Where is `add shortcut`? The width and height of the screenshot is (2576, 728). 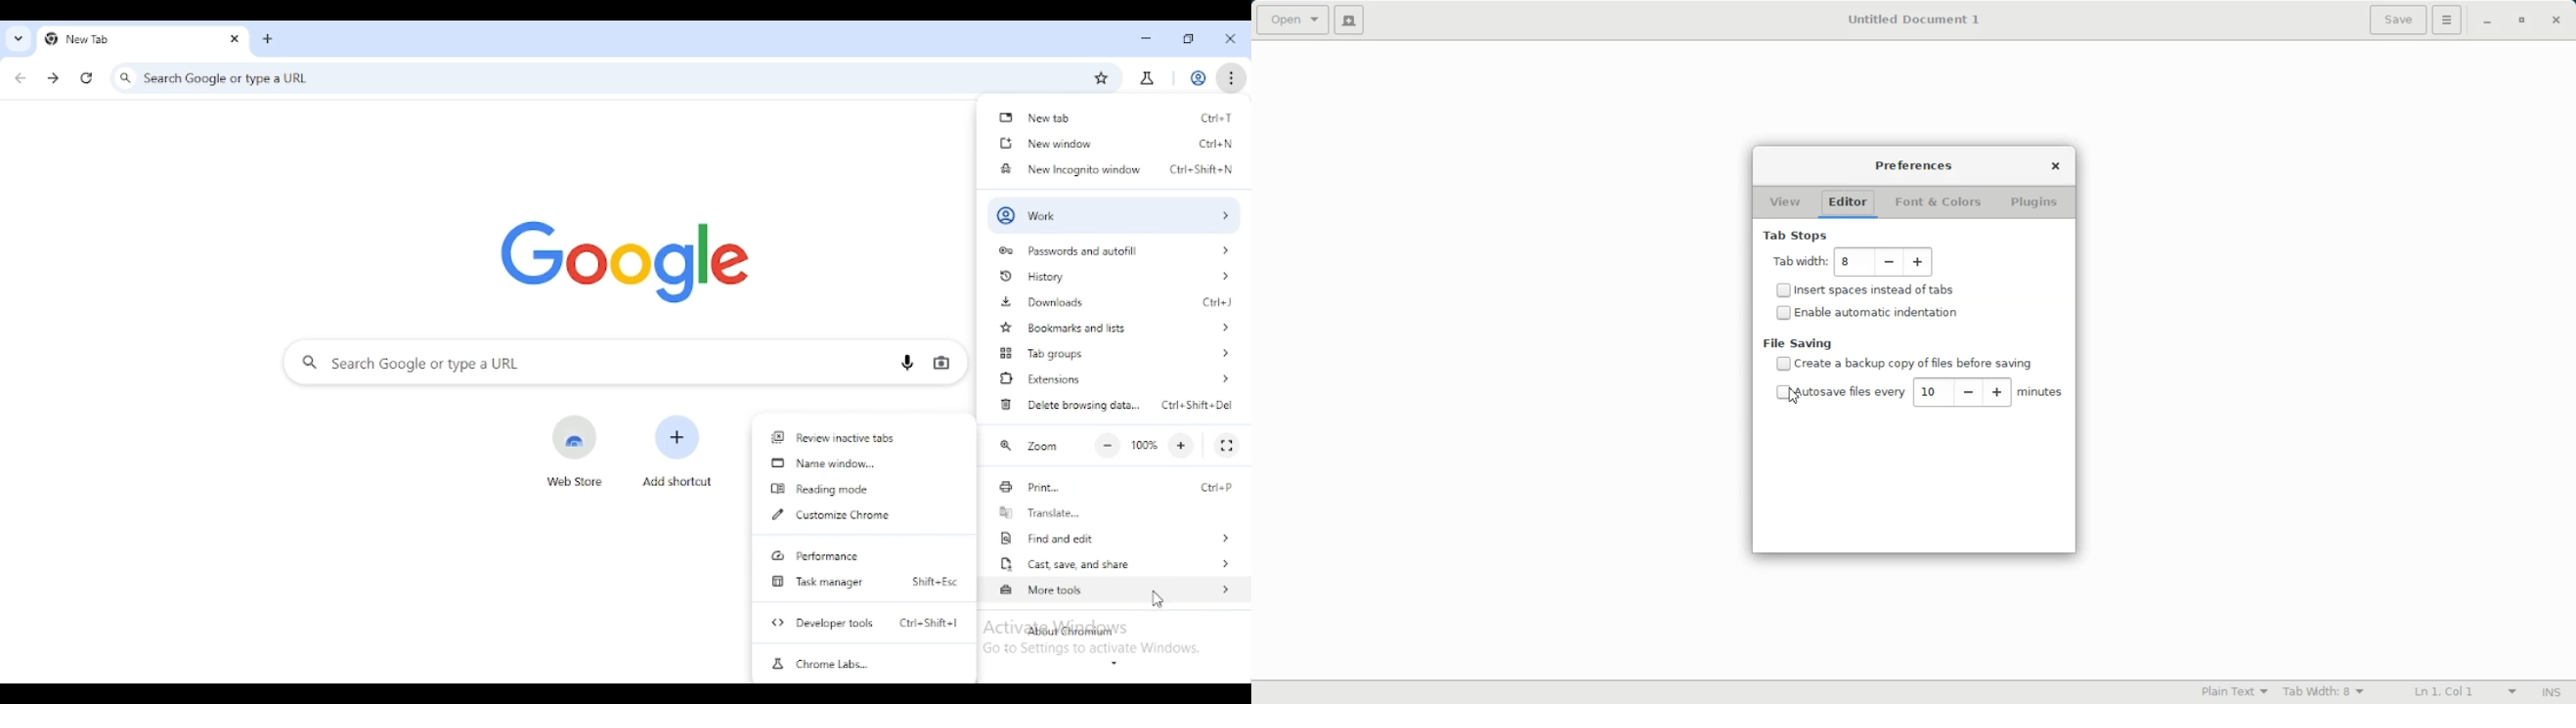 add shortcut is located at coordinates (677, 450).